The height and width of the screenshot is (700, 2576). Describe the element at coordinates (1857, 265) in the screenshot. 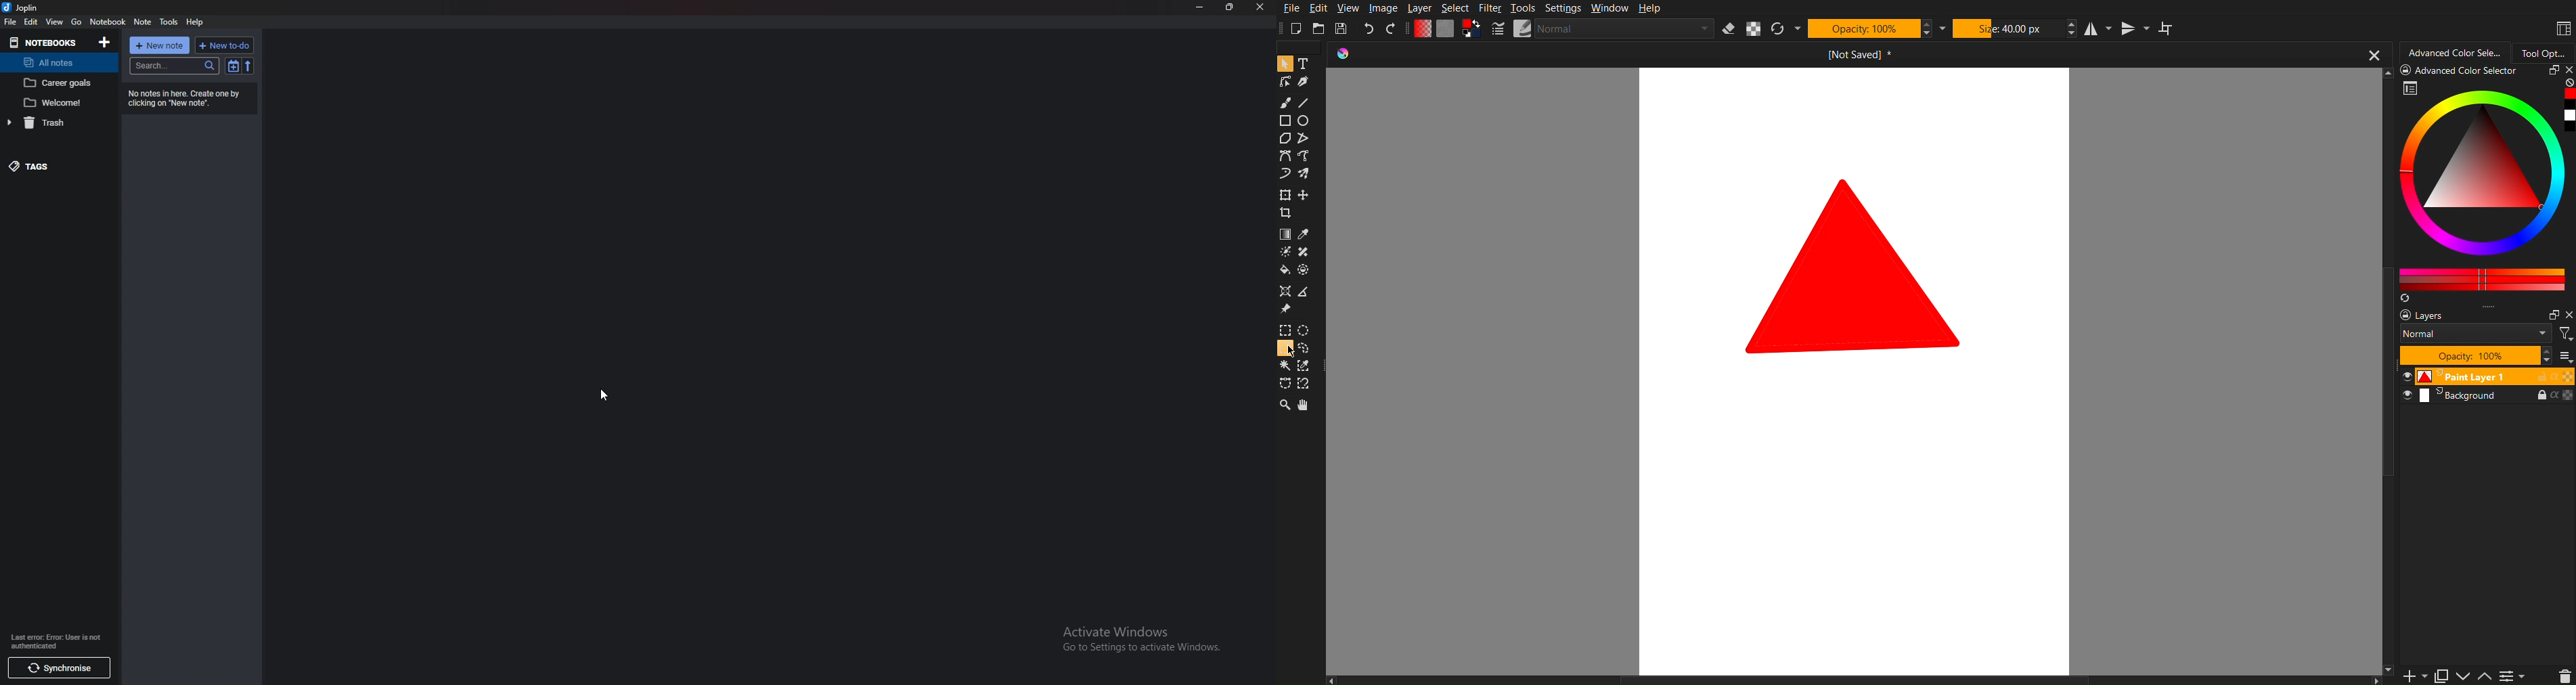

I see `Triangle Shape ` at that location.